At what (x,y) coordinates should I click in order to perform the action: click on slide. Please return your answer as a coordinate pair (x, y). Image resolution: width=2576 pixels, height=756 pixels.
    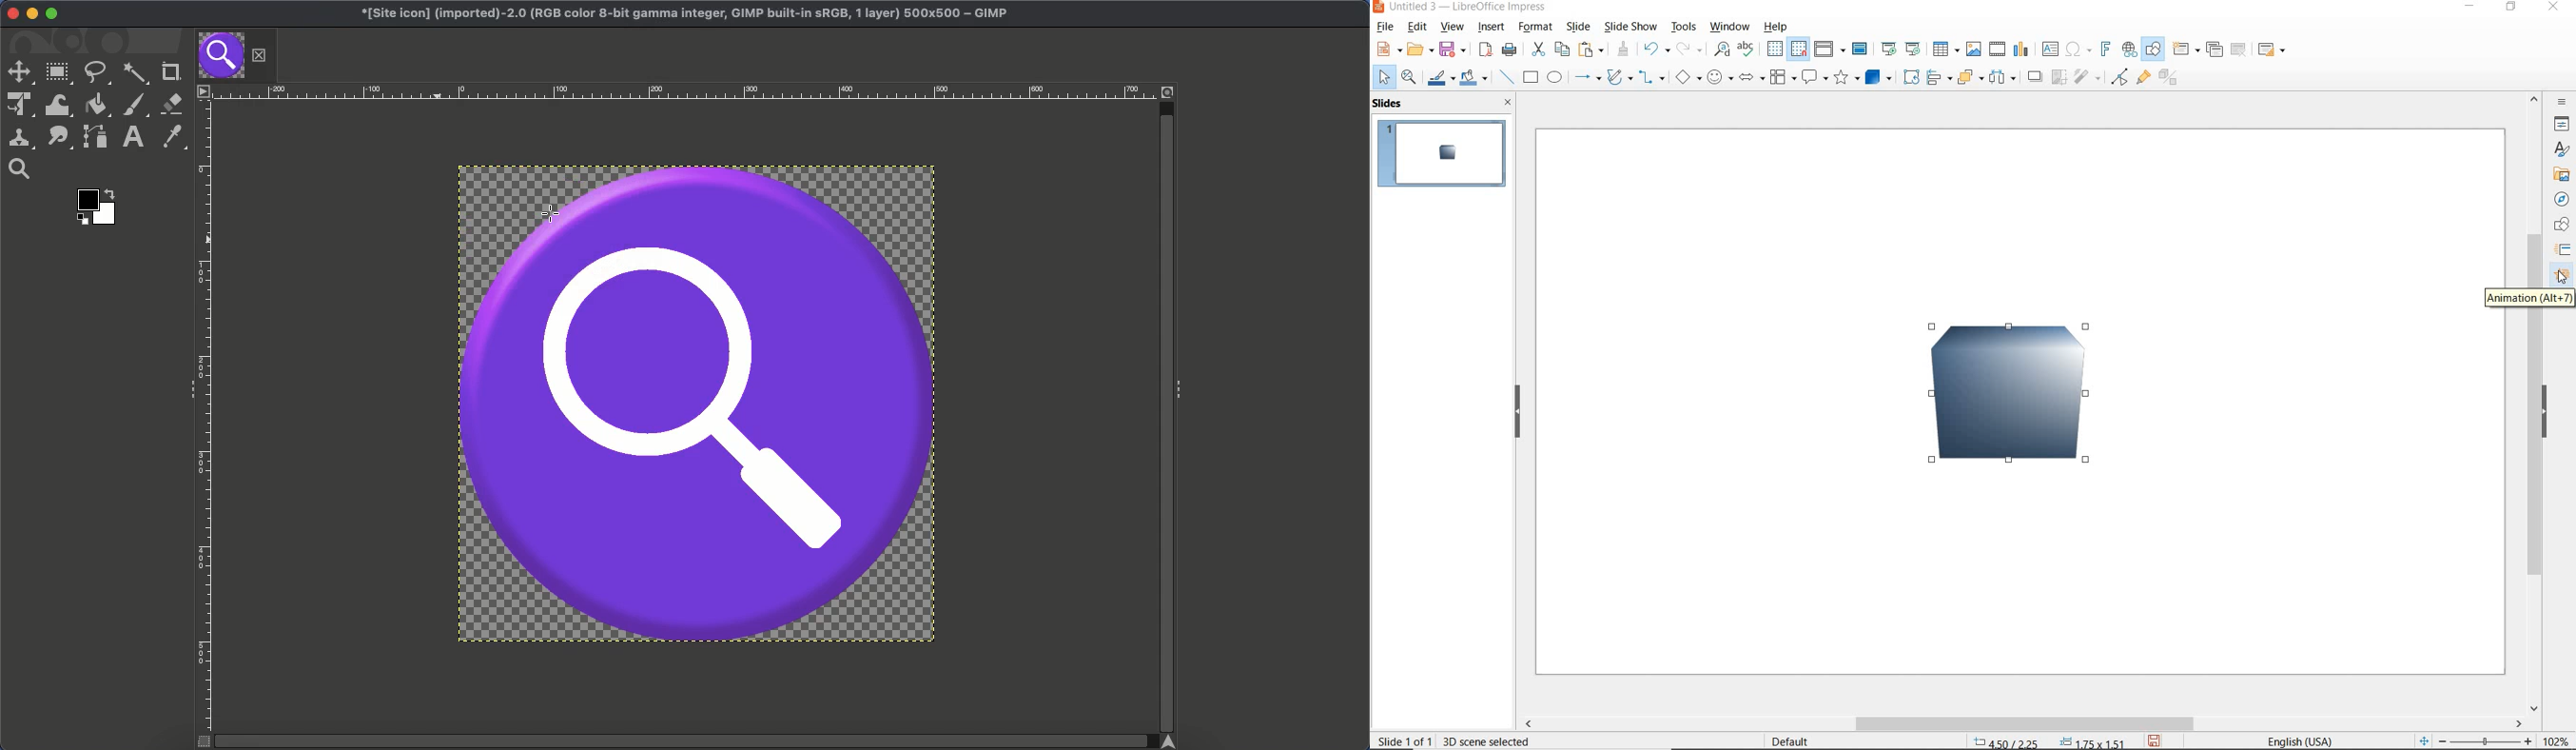
    Looking at the image, I should click on (1577, 27).